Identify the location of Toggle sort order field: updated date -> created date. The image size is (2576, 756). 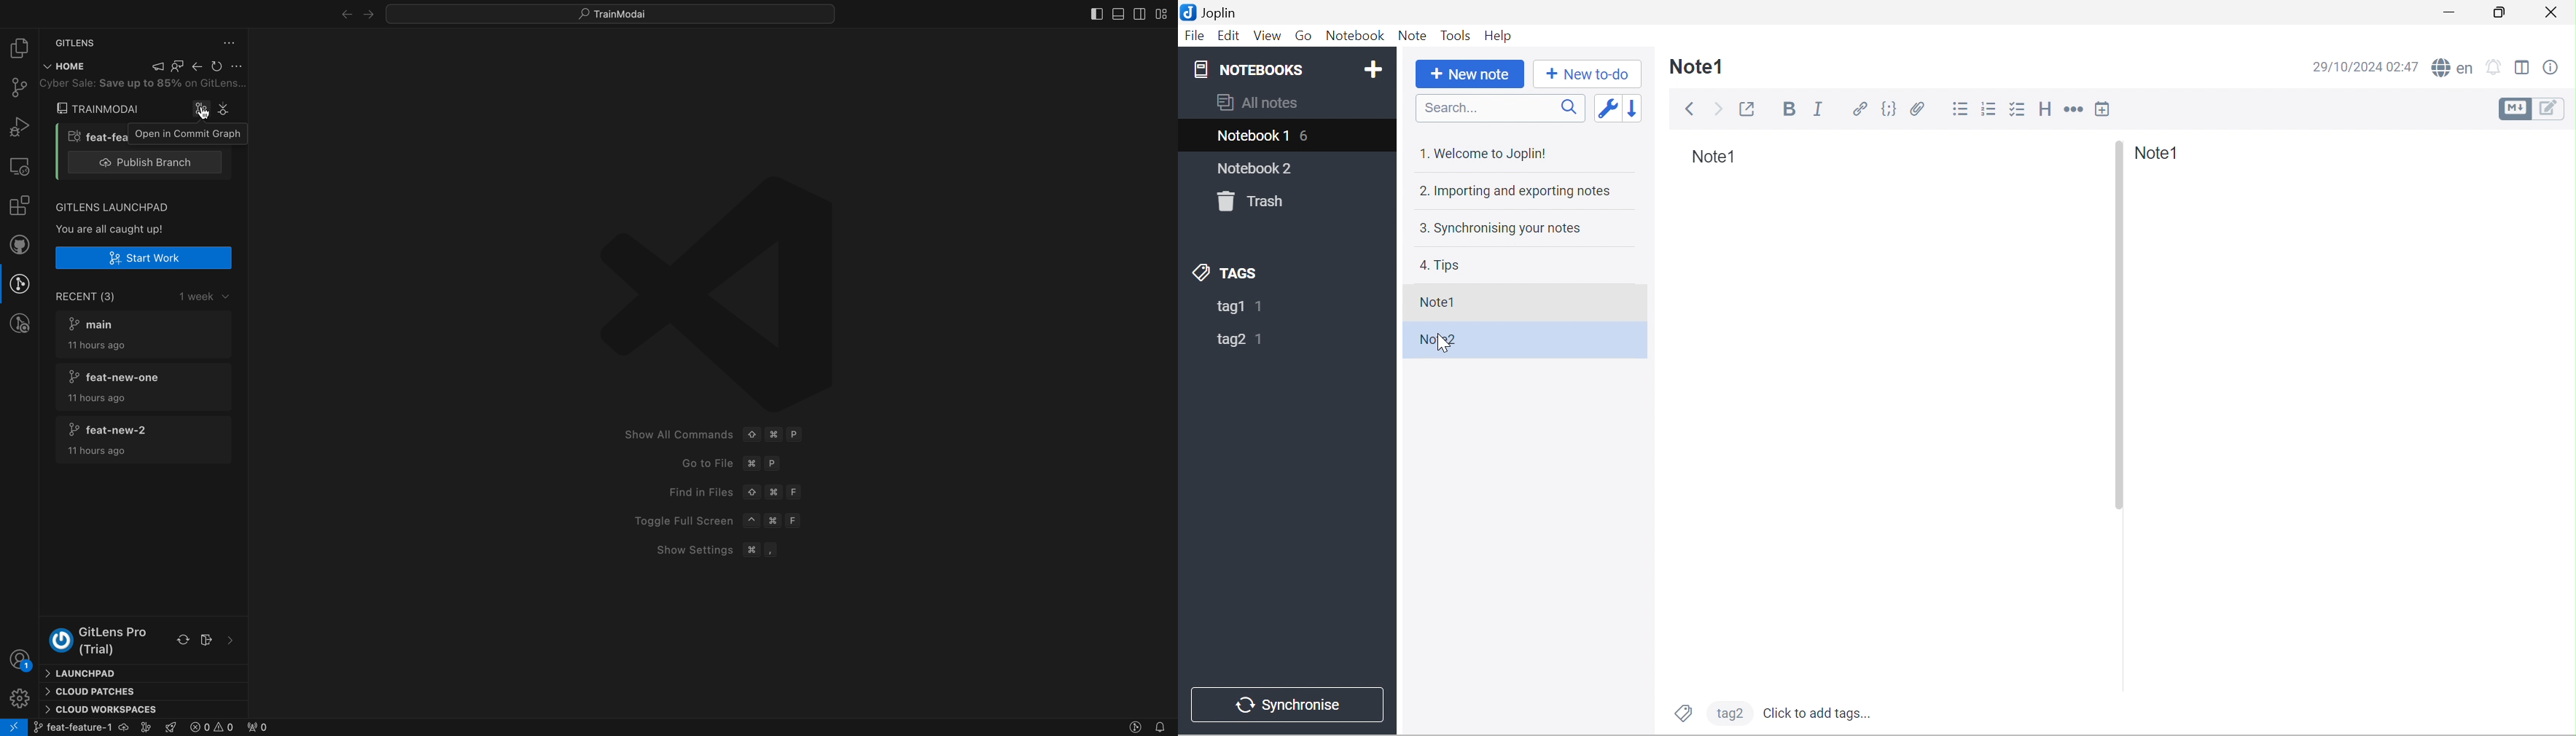
(1608, 108).